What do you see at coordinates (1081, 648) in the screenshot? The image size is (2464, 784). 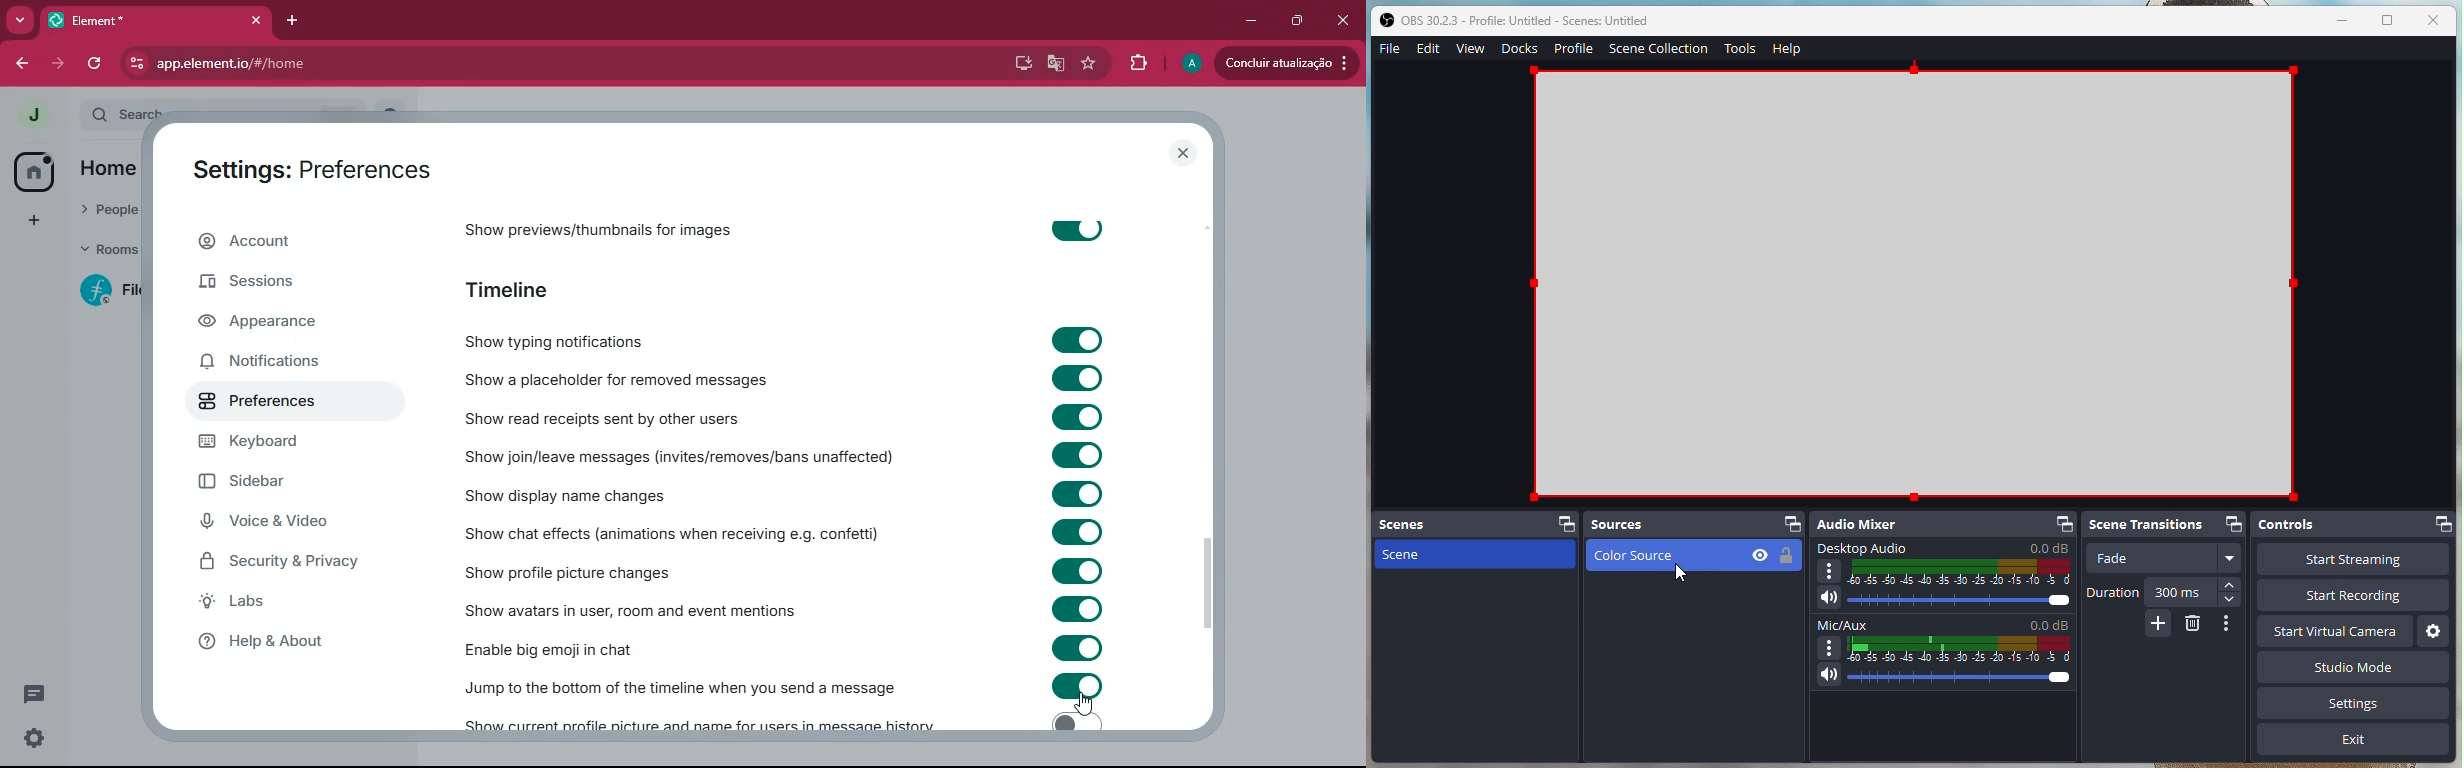 I see `toggle on ` at bounding box center [1081, 648].